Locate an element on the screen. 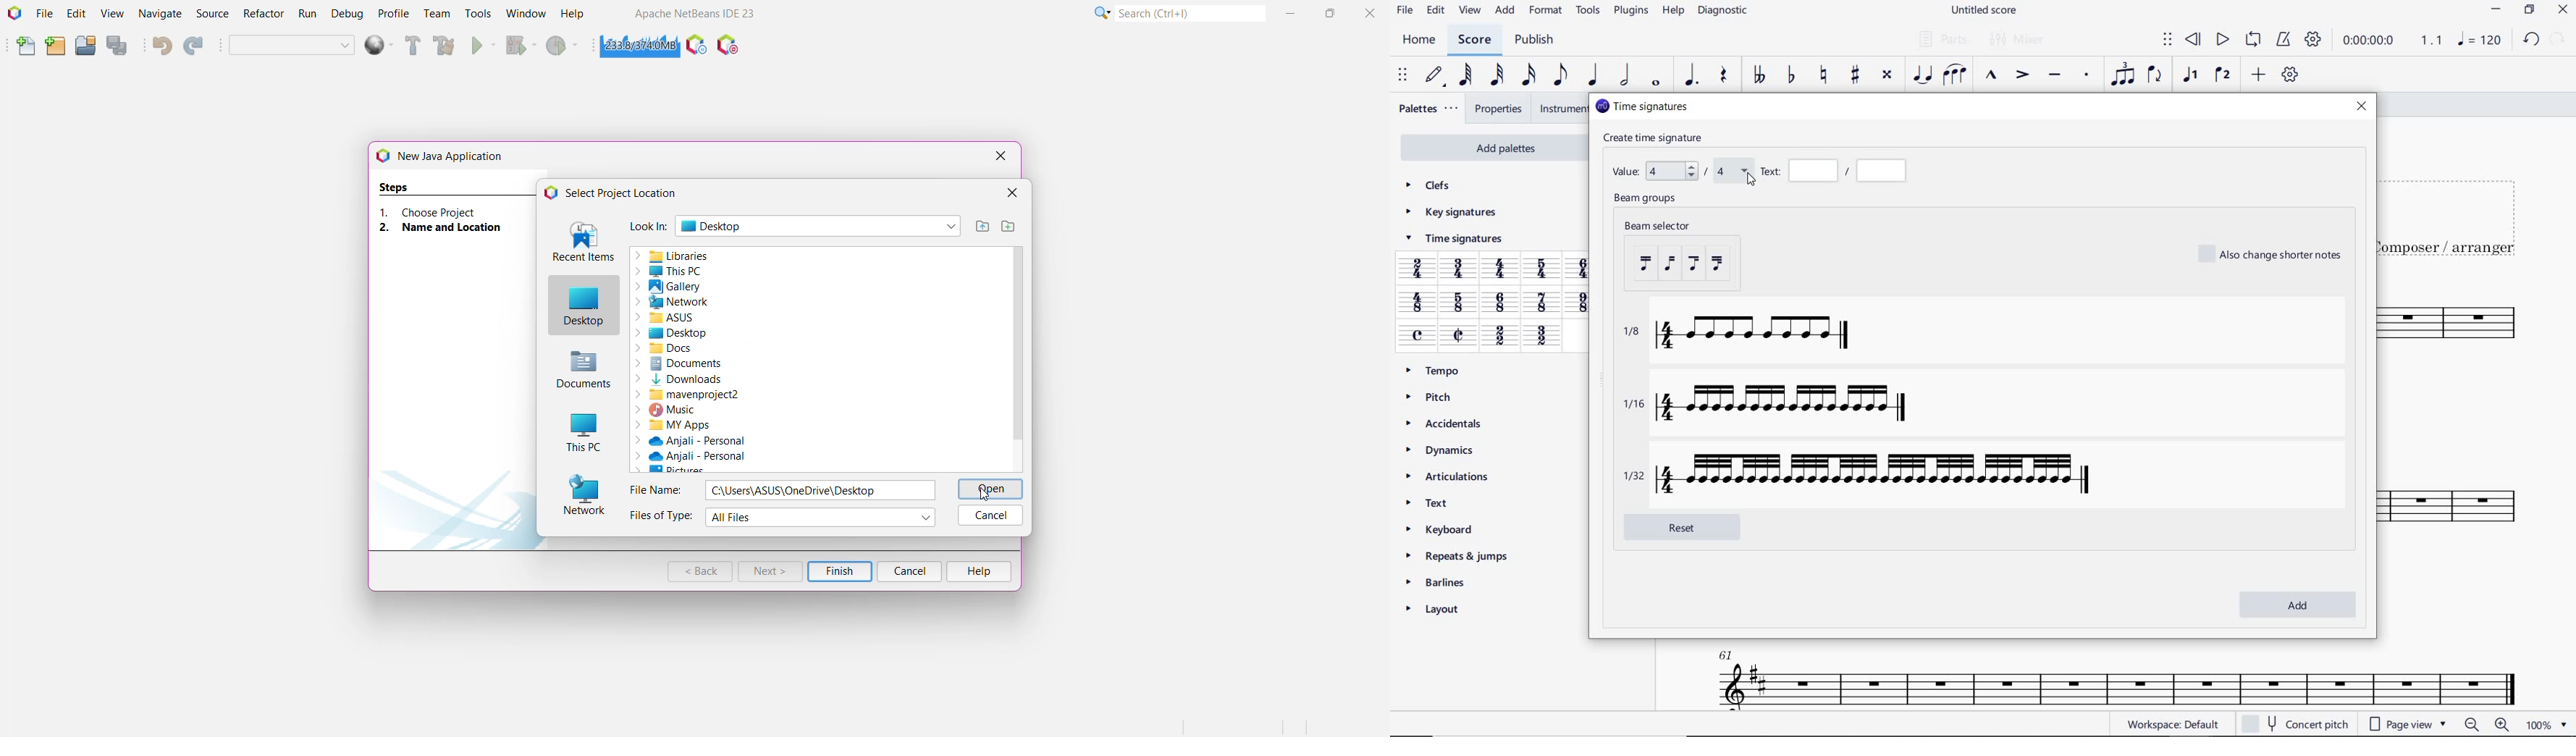 Image resolution: width=2576 pixels, height=756 pixels. ARTICULATIONS is located at coordinates (1449, 477).